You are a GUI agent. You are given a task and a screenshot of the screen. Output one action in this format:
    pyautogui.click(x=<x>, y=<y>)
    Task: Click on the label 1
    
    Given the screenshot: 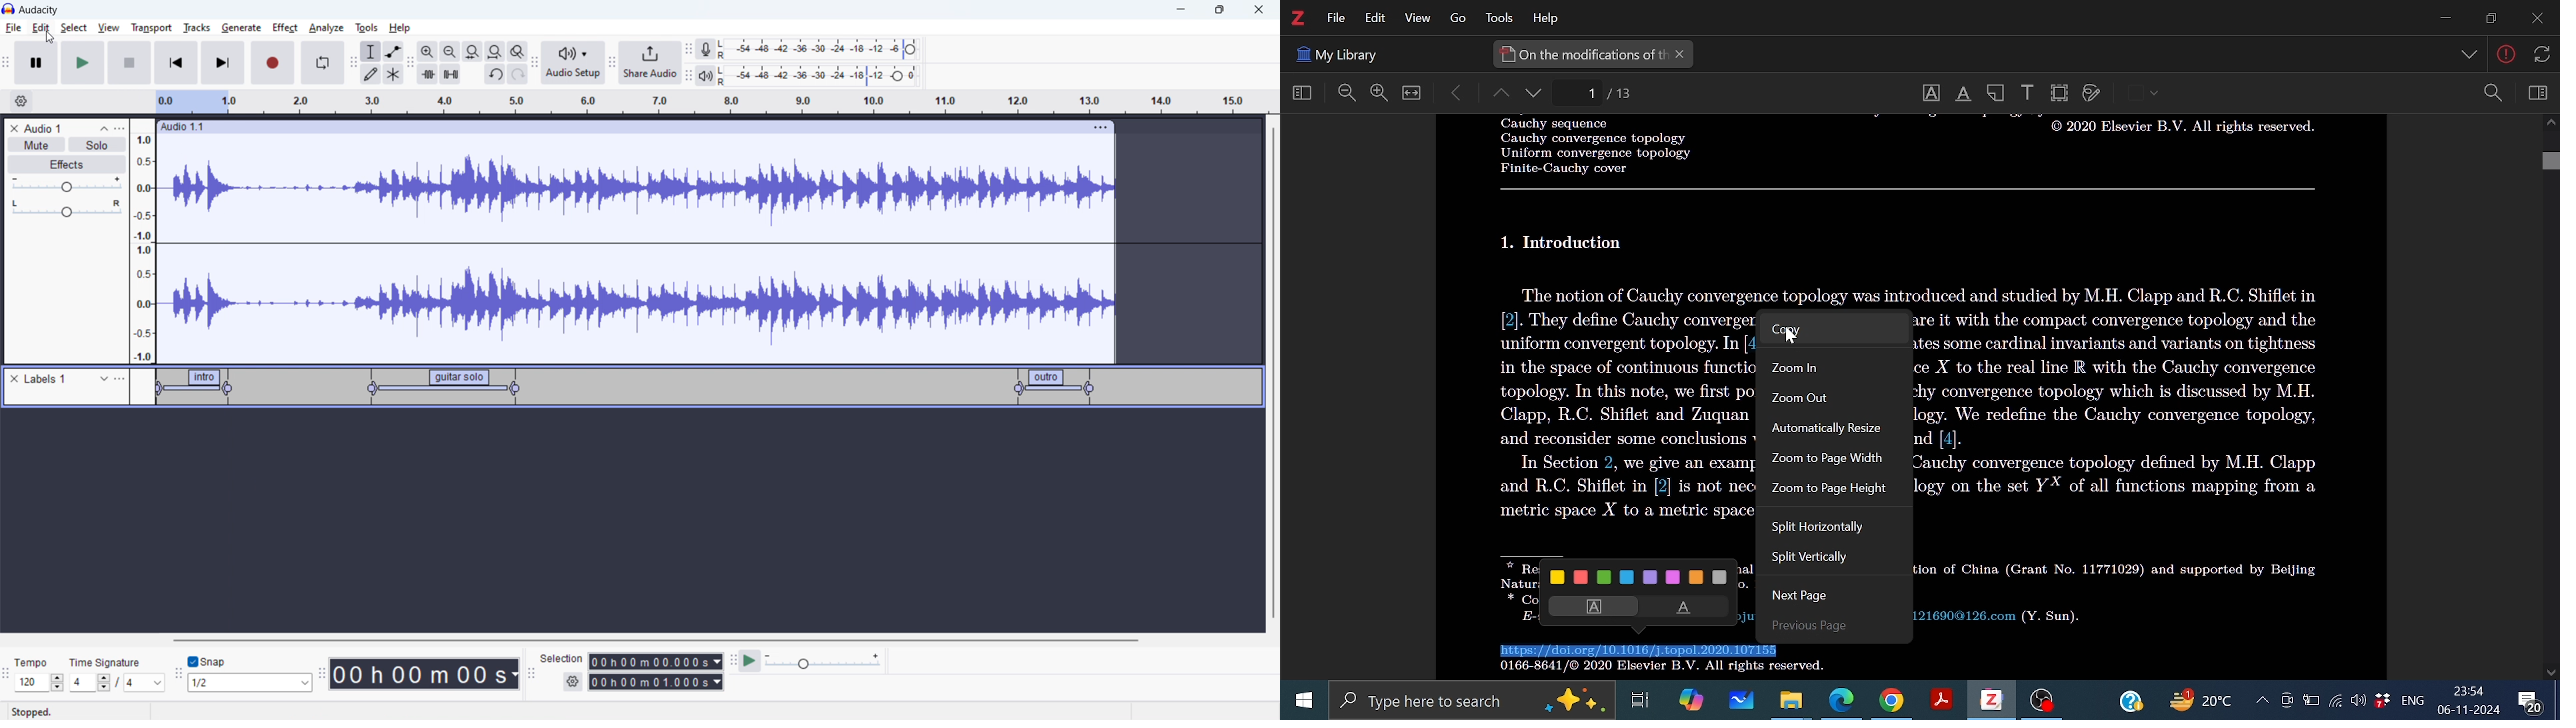 What is the action you would take?
    pyautogui.click(x=194, y=389)
    